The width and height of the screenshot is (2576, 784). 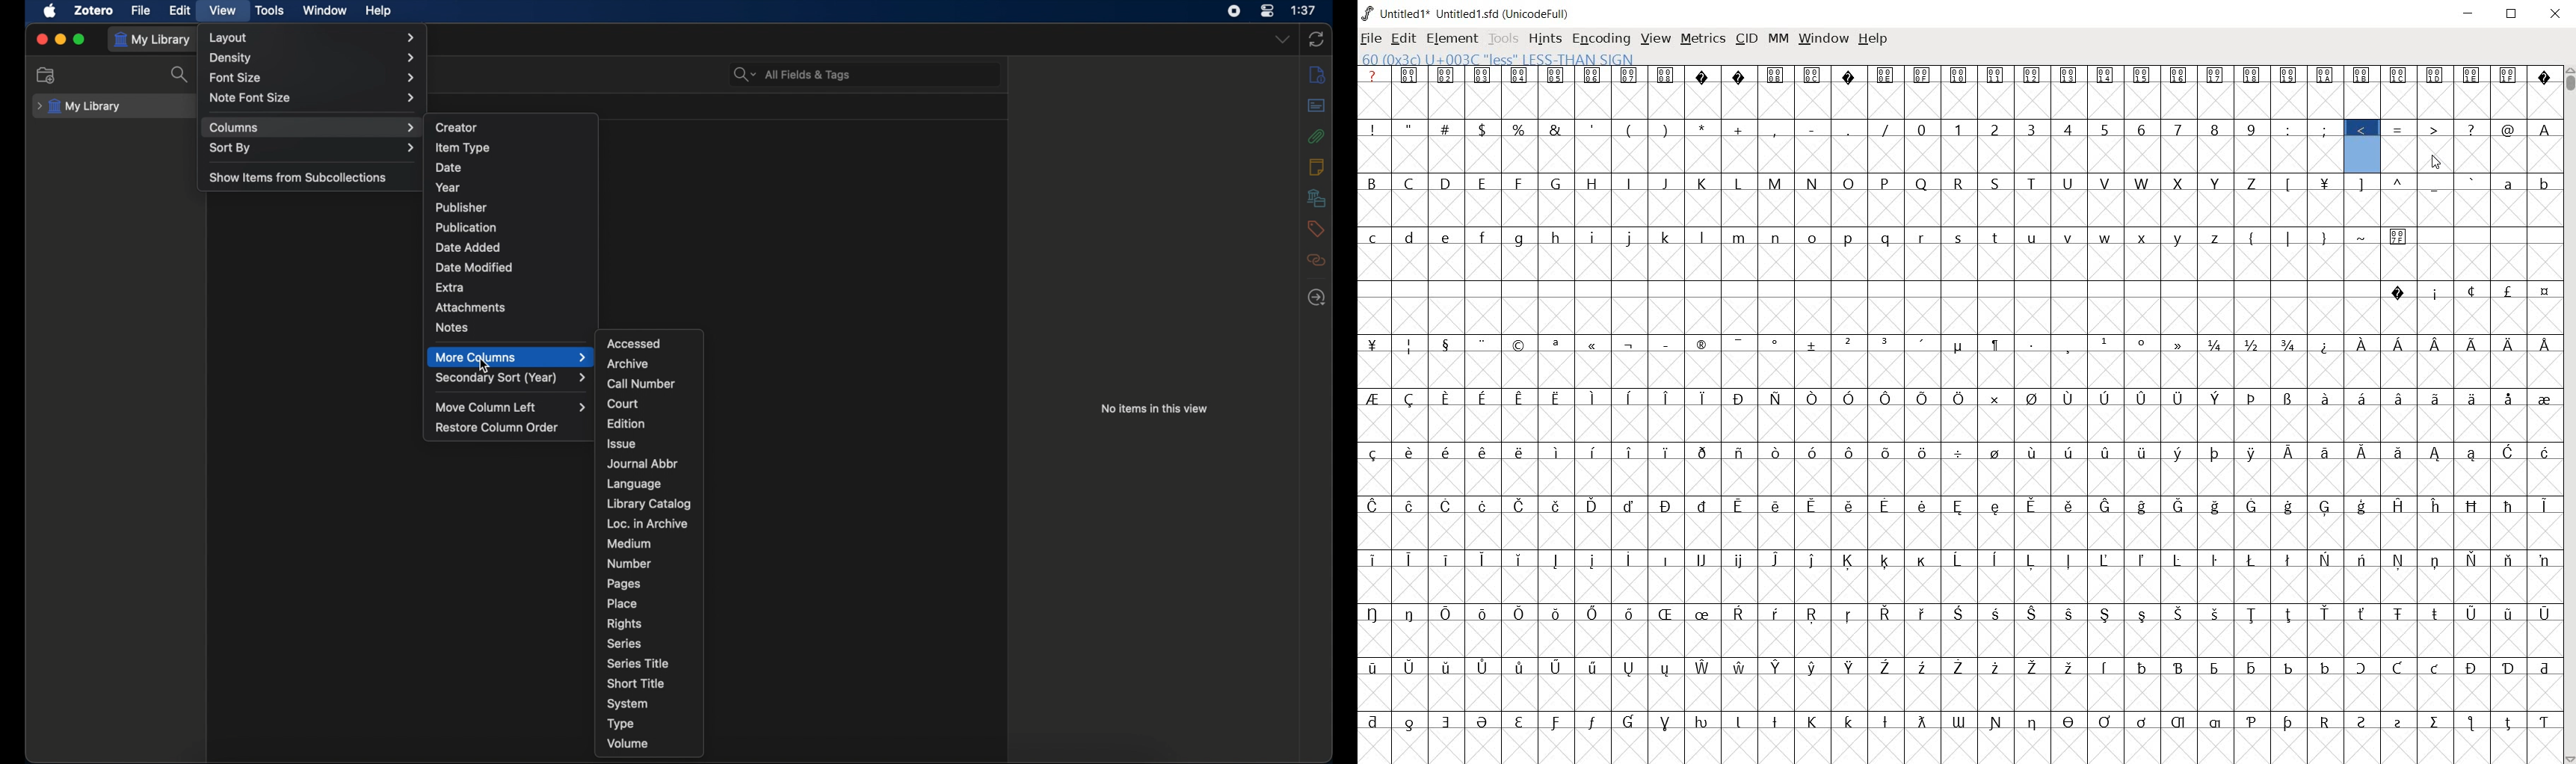 What do you see at coordinates (637, 484) in the screenshot?
I see `language` at bounding box center [637, 484].